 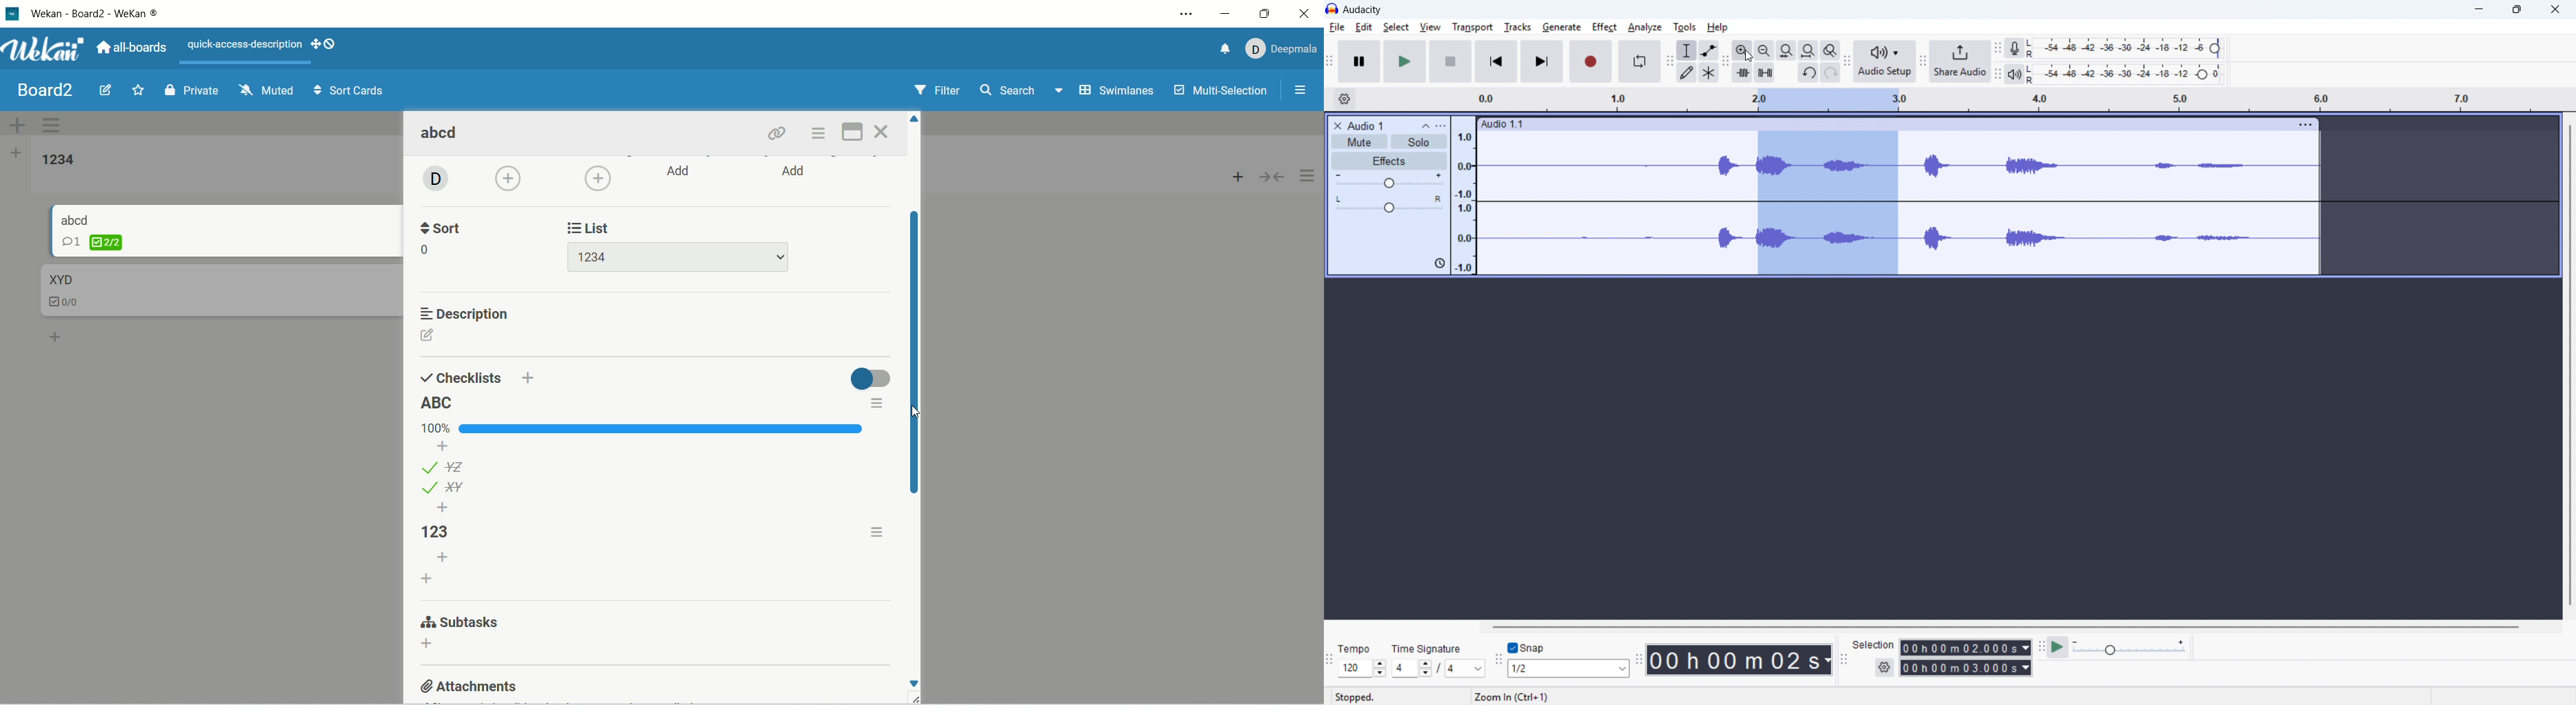 What do you see at coordinates (1330, 659) in the screenshot?
I see `Time signature toolbar ` at bounding box center [1330, 659].